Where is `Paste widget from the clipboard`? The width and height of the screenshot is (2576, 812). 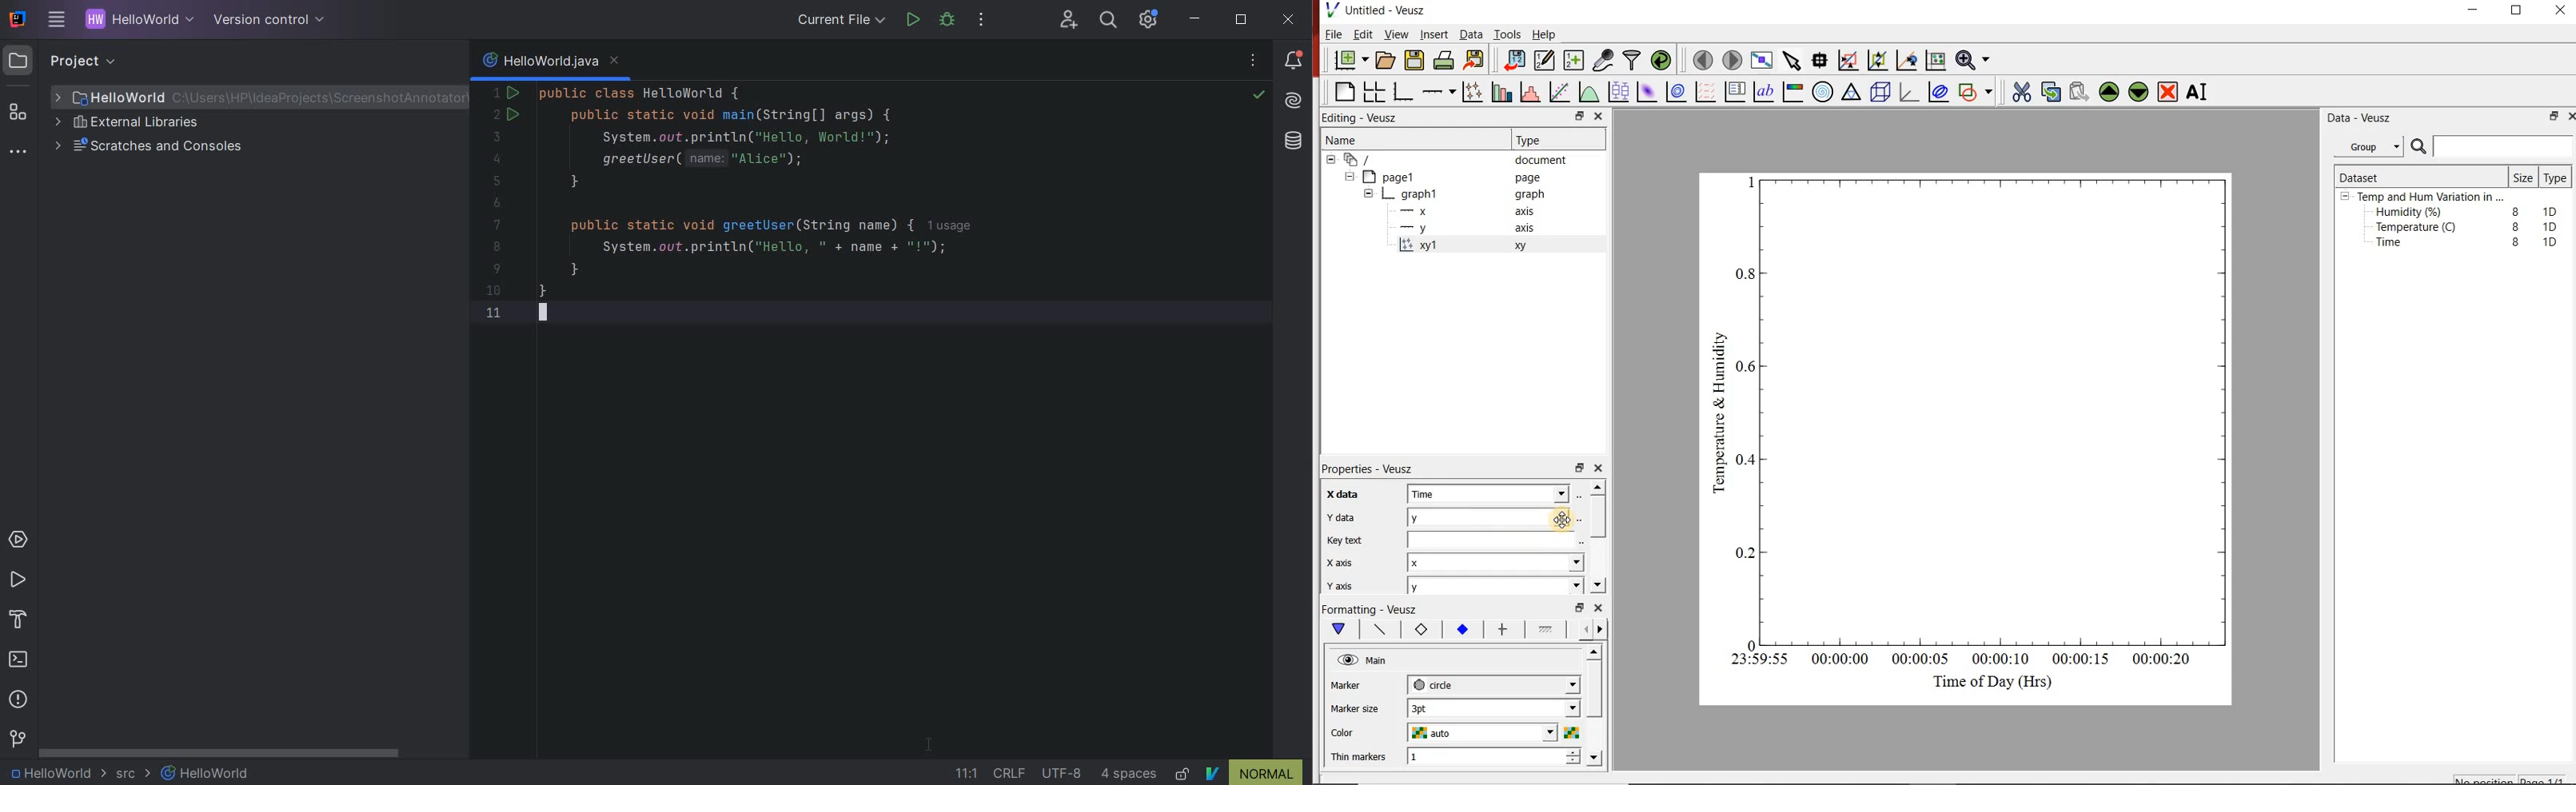
Paste widget from the clipboard is located at coordinates (2080, 91).